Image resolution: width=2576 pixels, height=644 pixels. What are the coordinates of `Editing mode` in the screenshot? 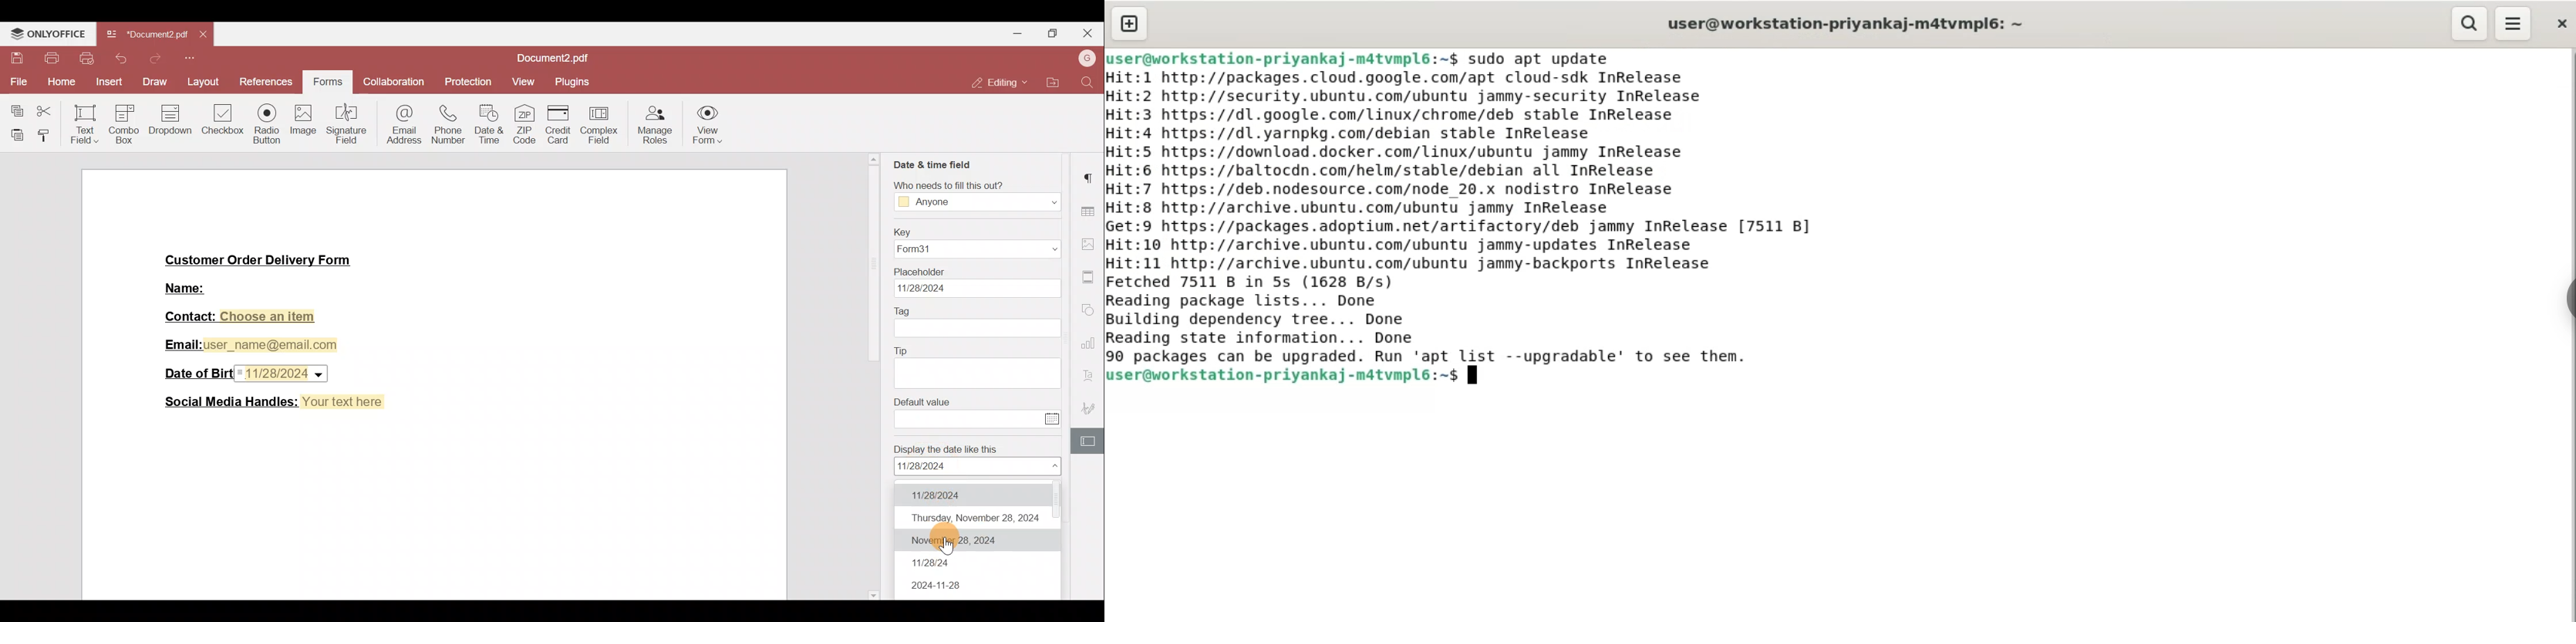 It's located at (996, 82).